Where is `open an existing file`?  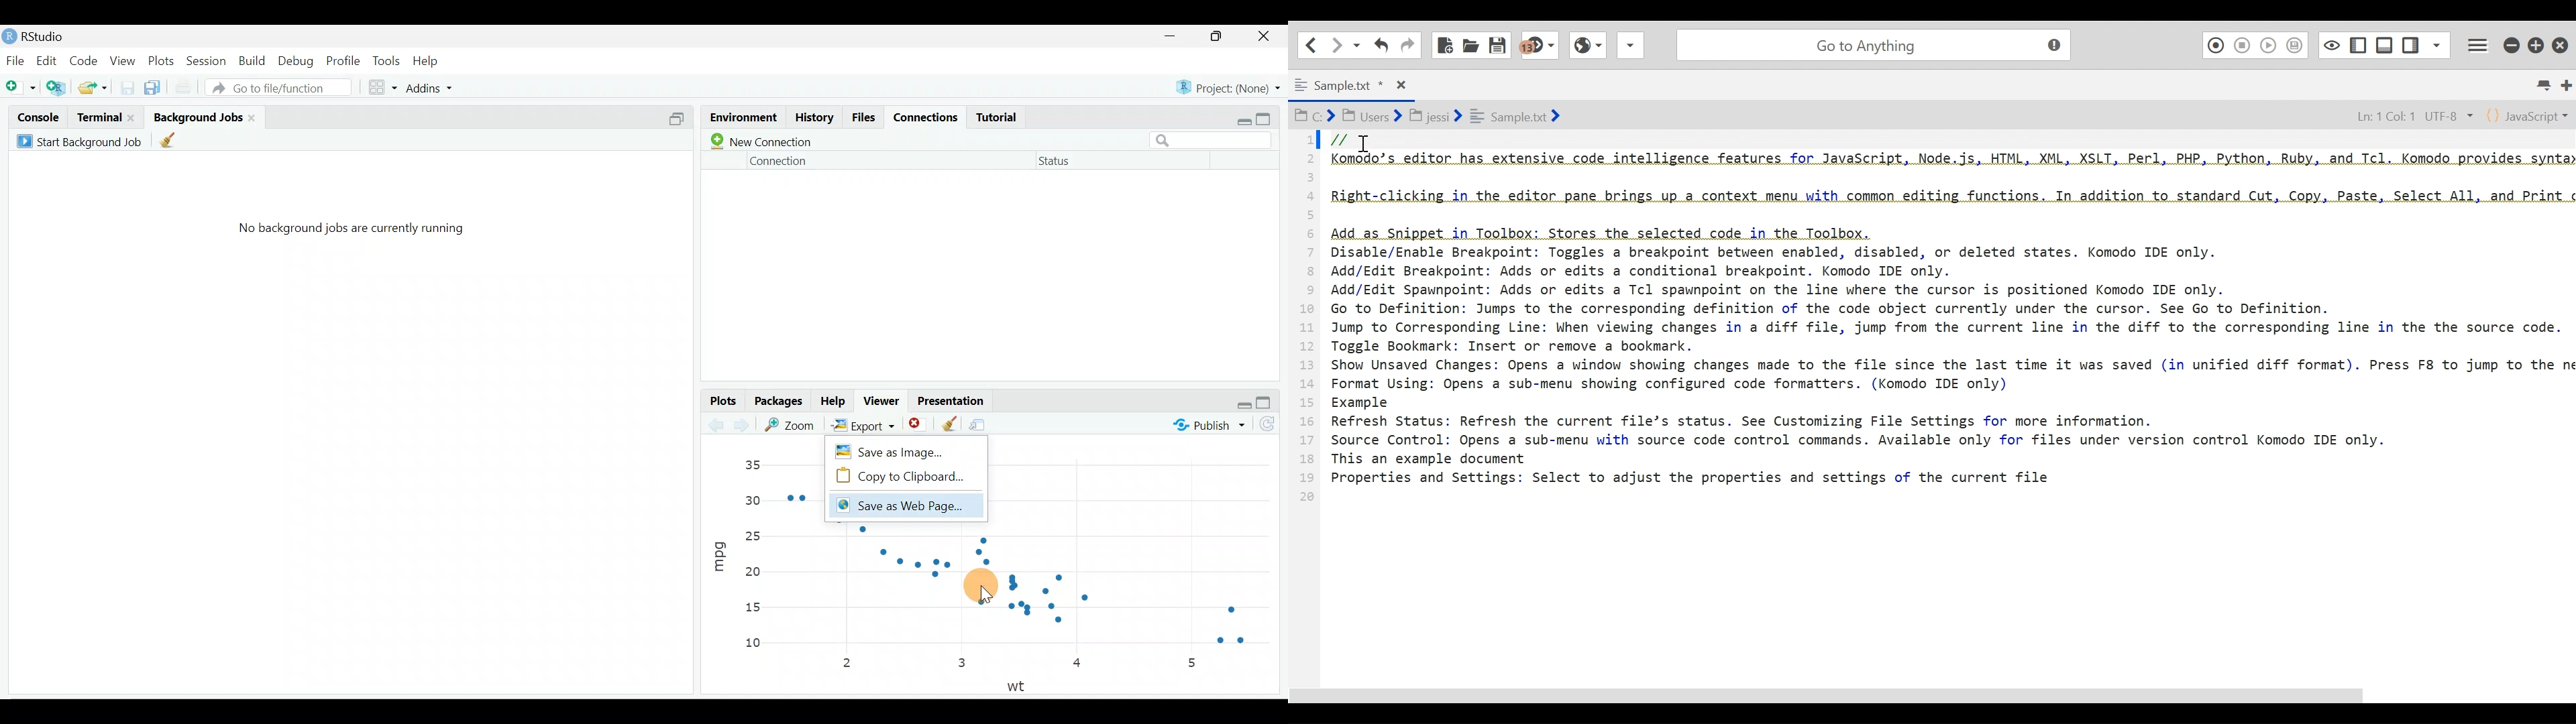 open an existing file is located at coordinates (94, 85).